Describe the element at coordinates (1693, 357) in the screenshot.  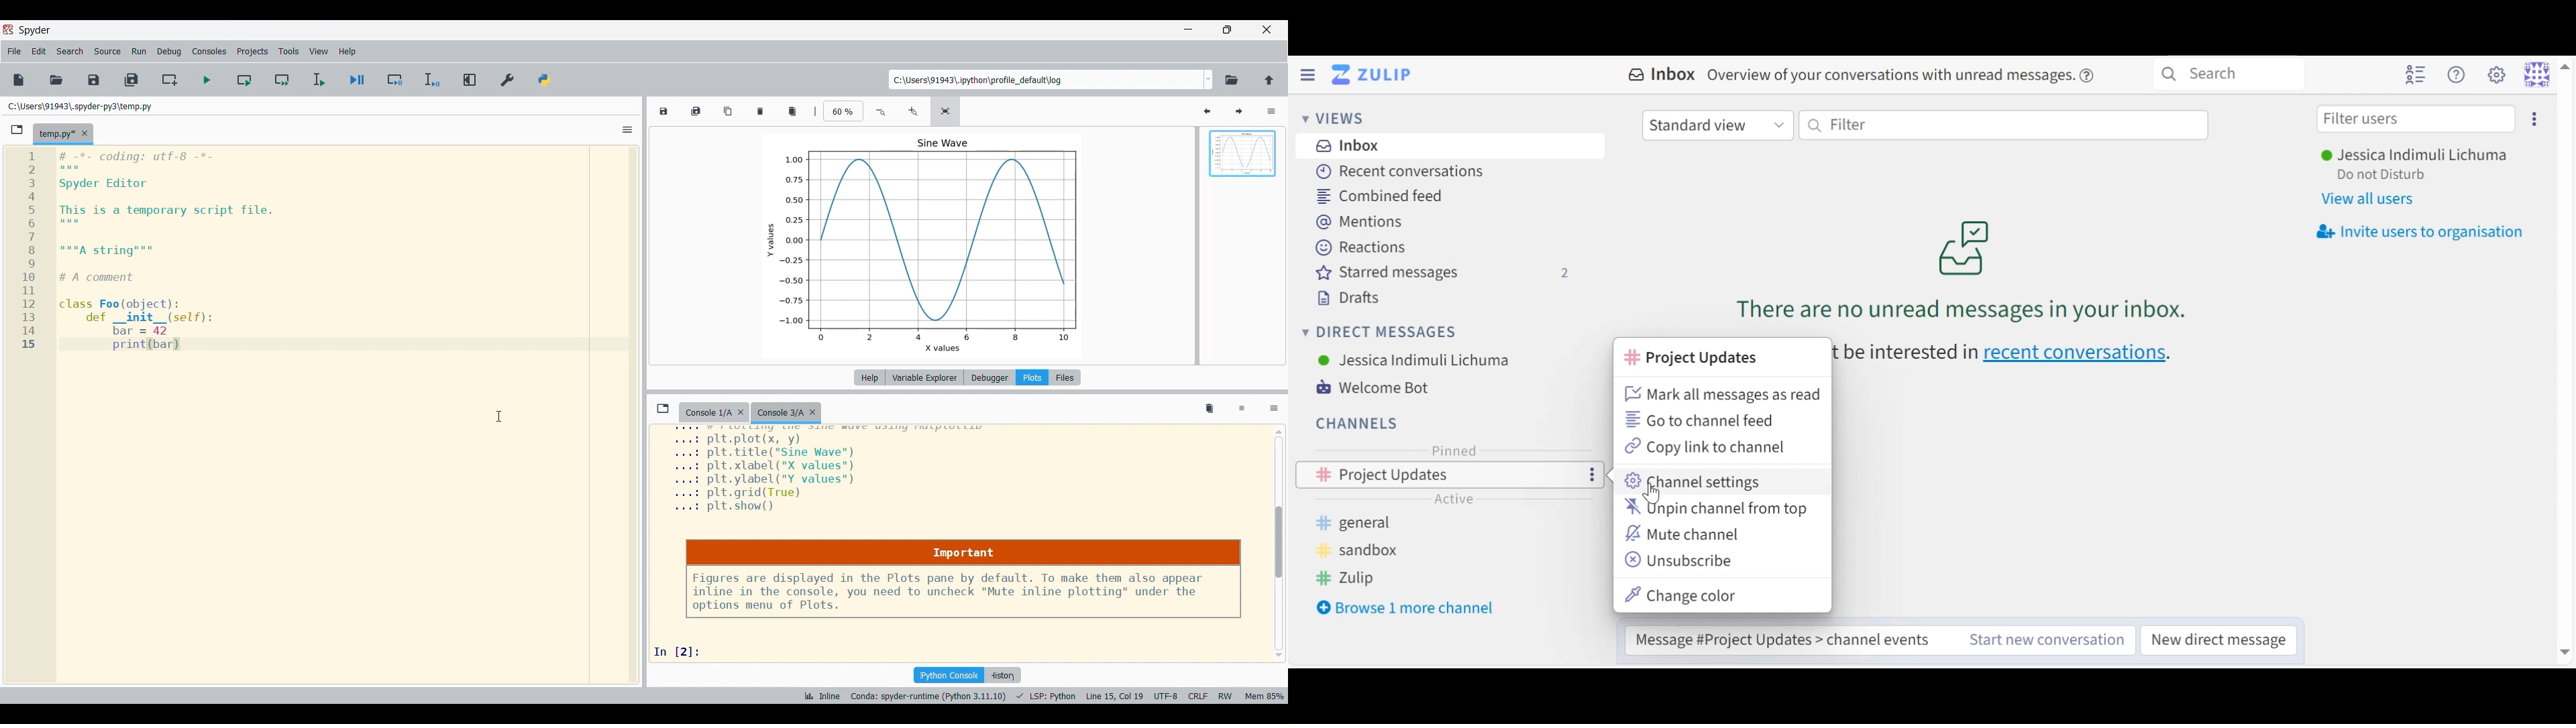
I see `Channel name` at that location.